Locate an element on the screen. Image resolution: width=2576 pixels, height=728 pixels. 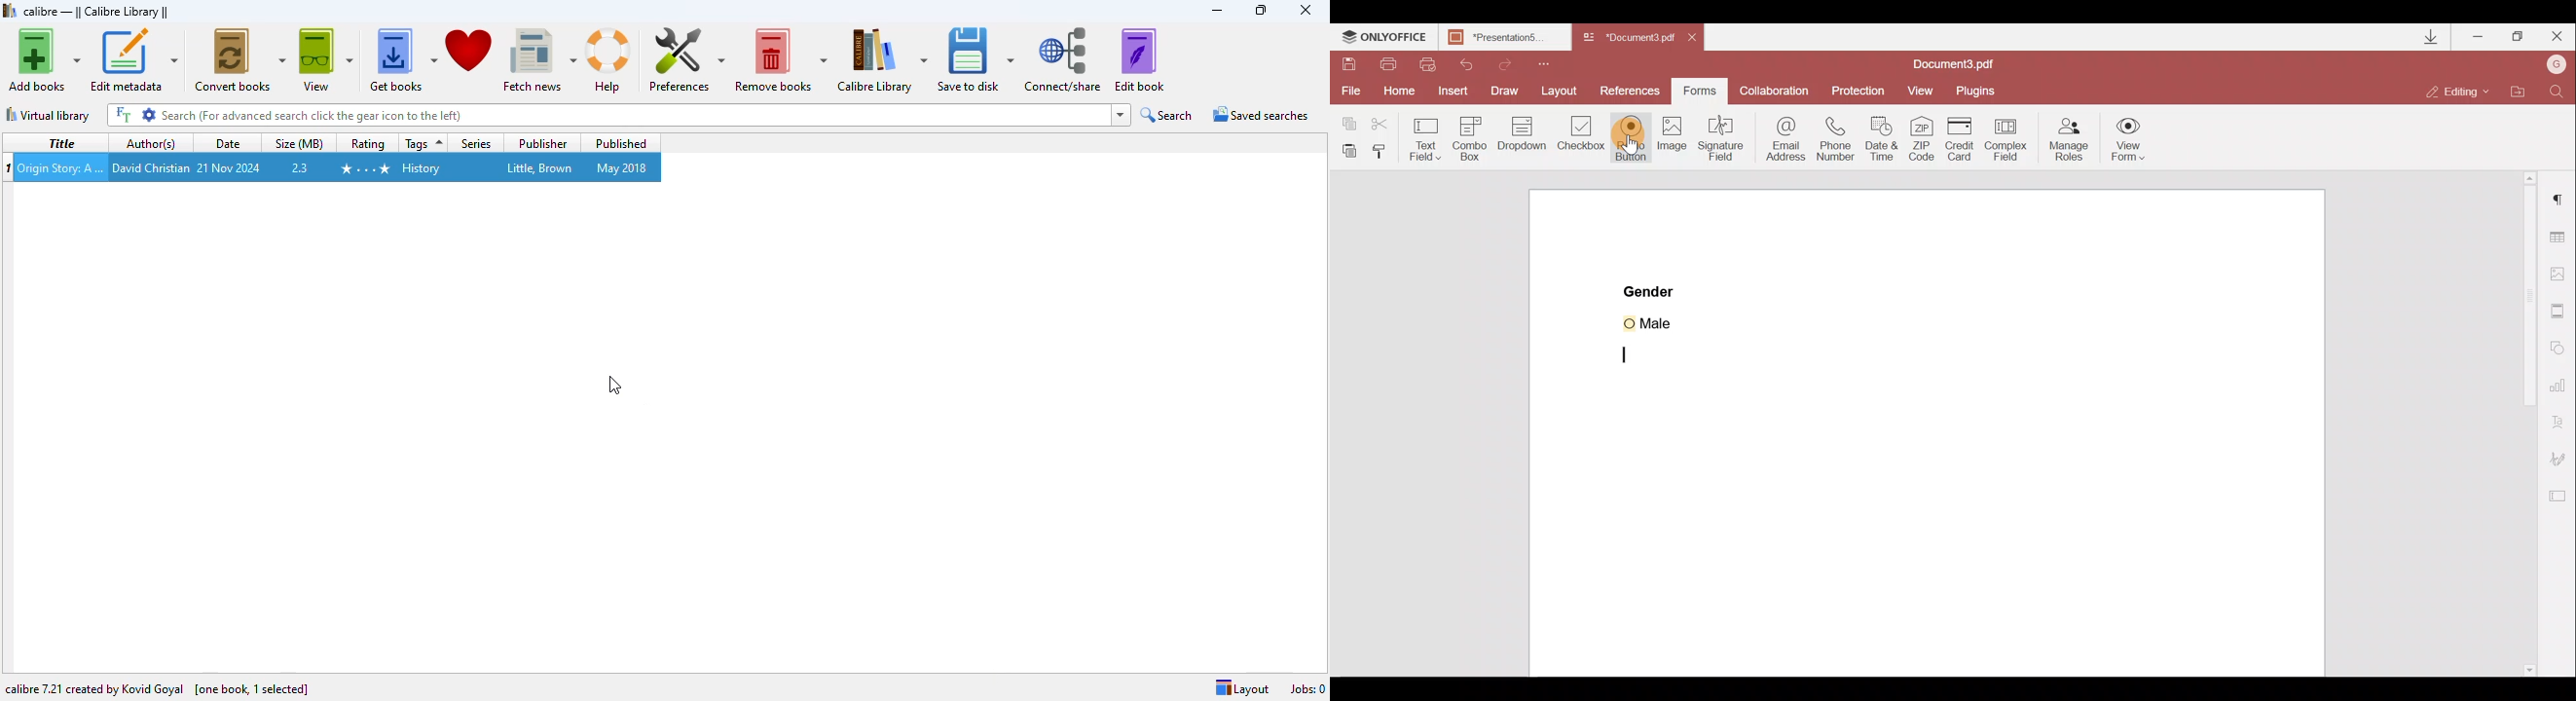
Home is located at coordinates (1395, 93).